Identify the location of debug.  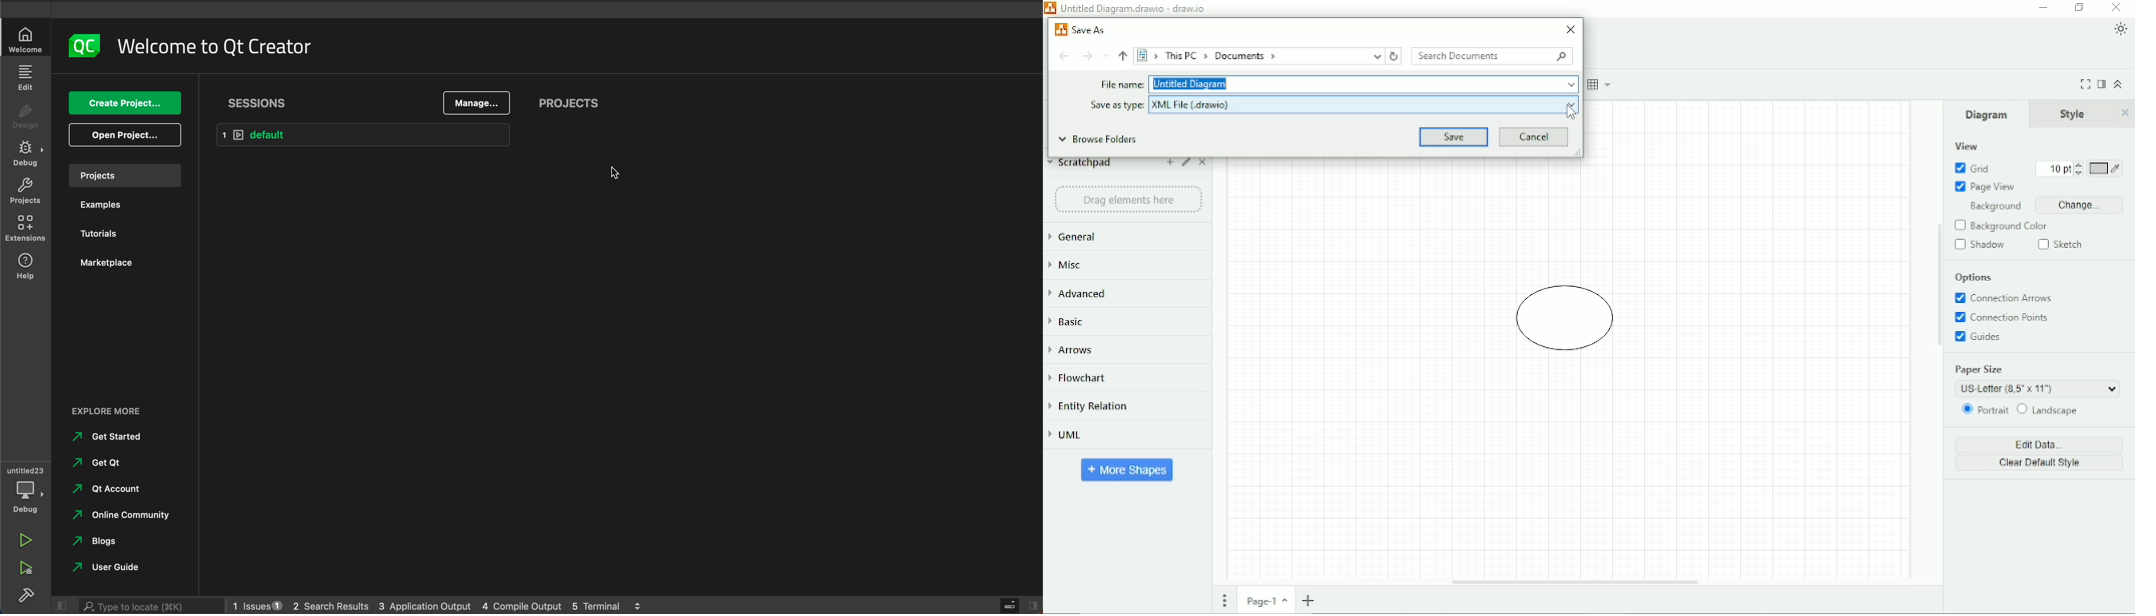
(28, 488).